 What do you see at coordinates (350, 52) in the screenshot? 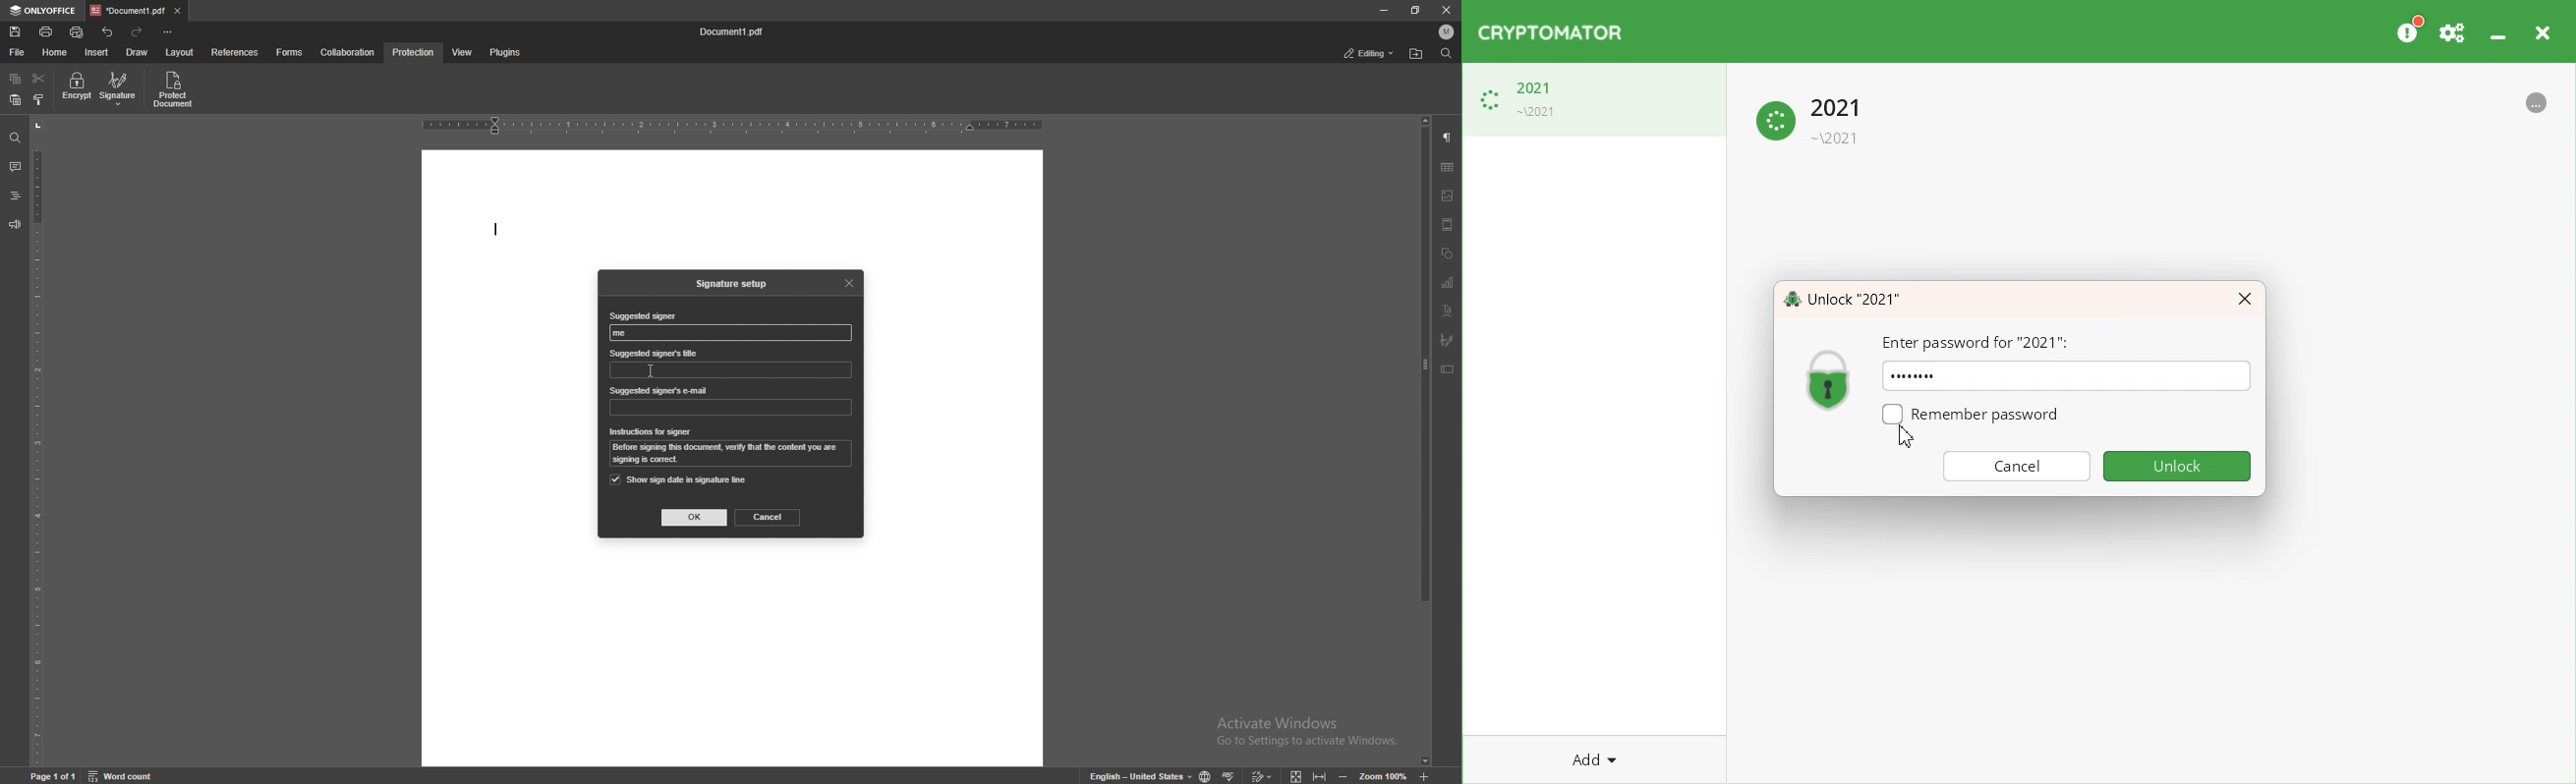
I see `collaboration` at bounding box center [350, 52].